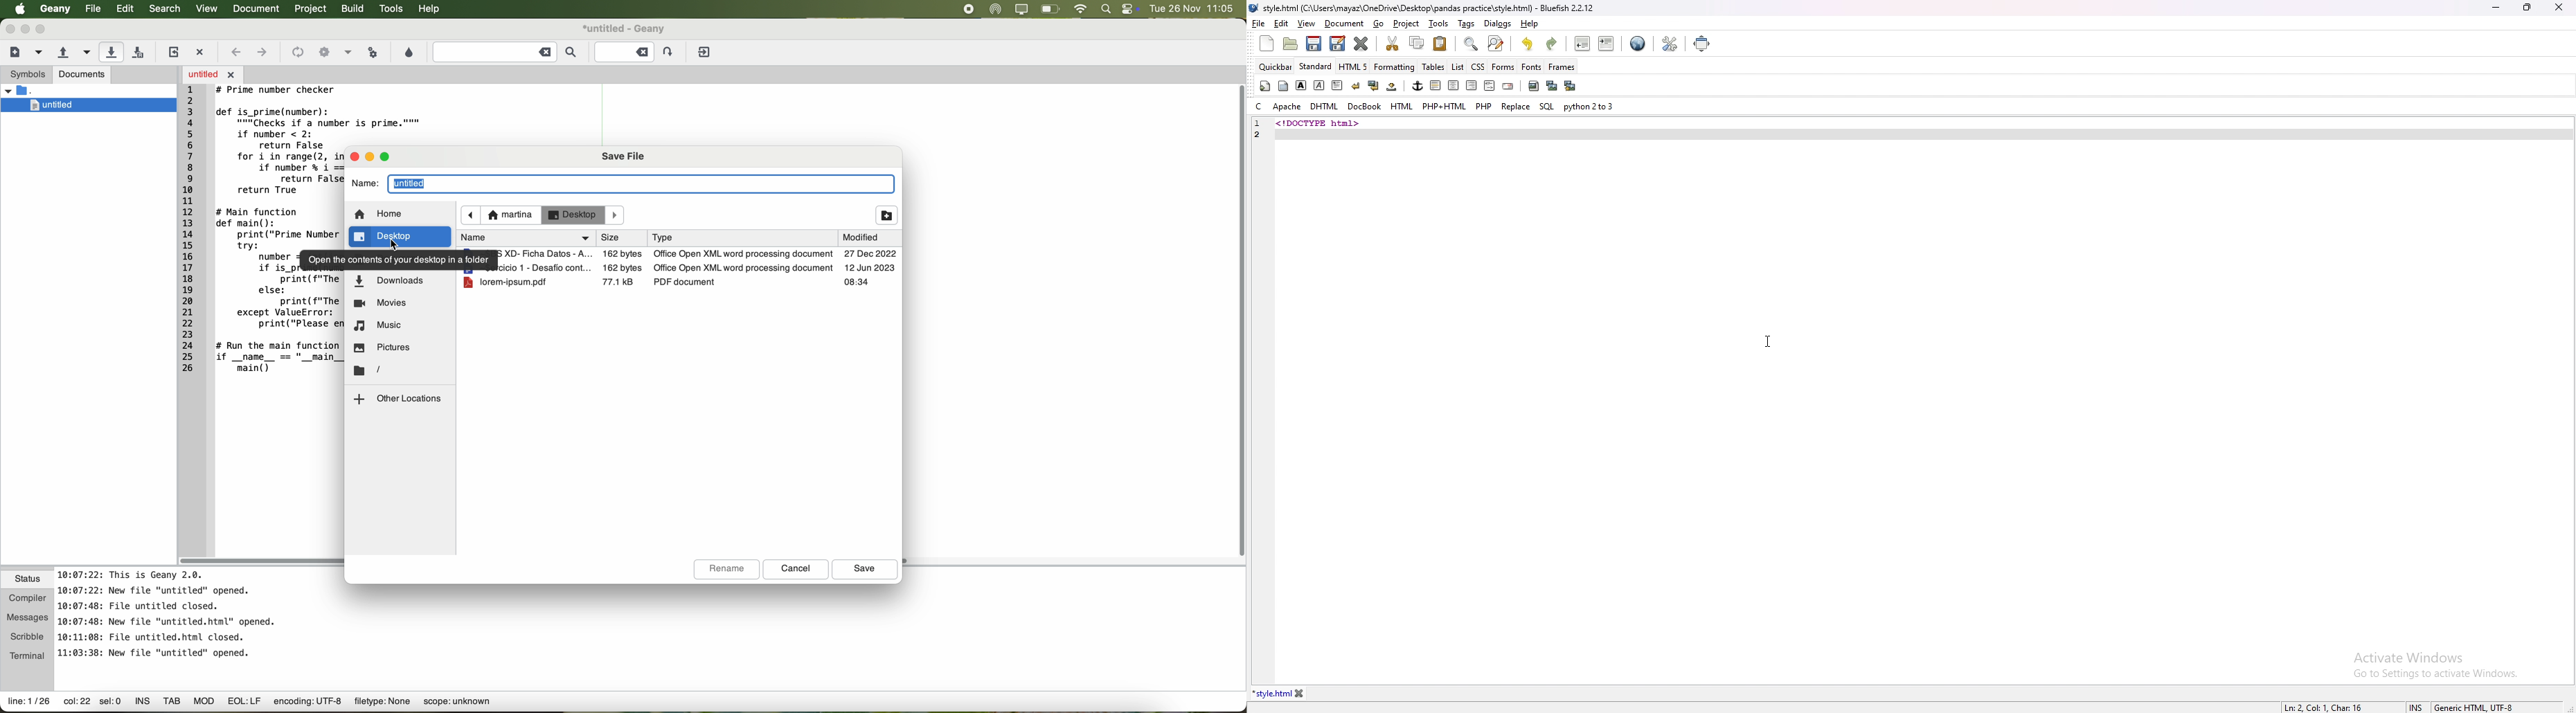 Image resolution: width=2576 pixels, height=728 pixels. What do you see at coordinates (1267, 44) in the screenshot?
I see `new` at bounding box center [1267, 44].